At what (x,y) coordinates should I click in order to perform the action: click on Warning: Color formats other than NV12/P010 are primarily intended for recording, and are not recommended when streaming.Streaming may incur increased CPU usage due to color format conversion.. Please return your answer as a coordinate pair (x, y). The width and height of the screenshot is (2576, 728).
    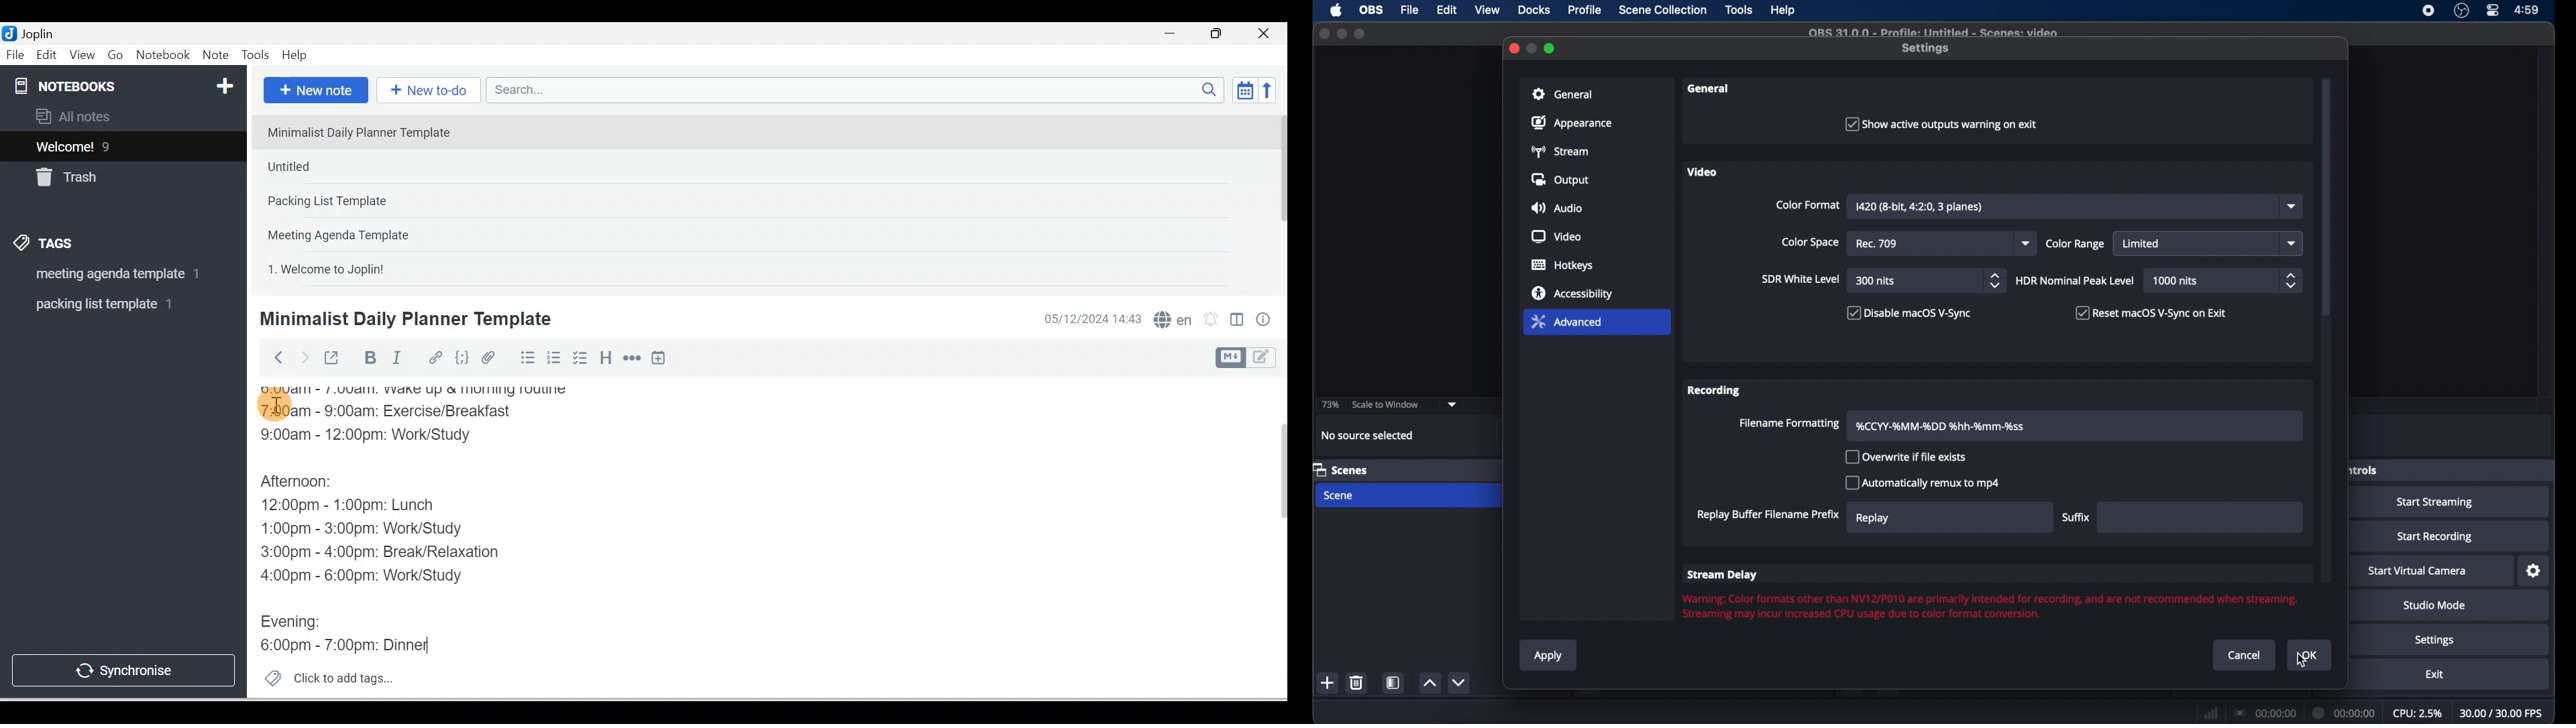
    Looking at the image, I should click on (1982, 605).